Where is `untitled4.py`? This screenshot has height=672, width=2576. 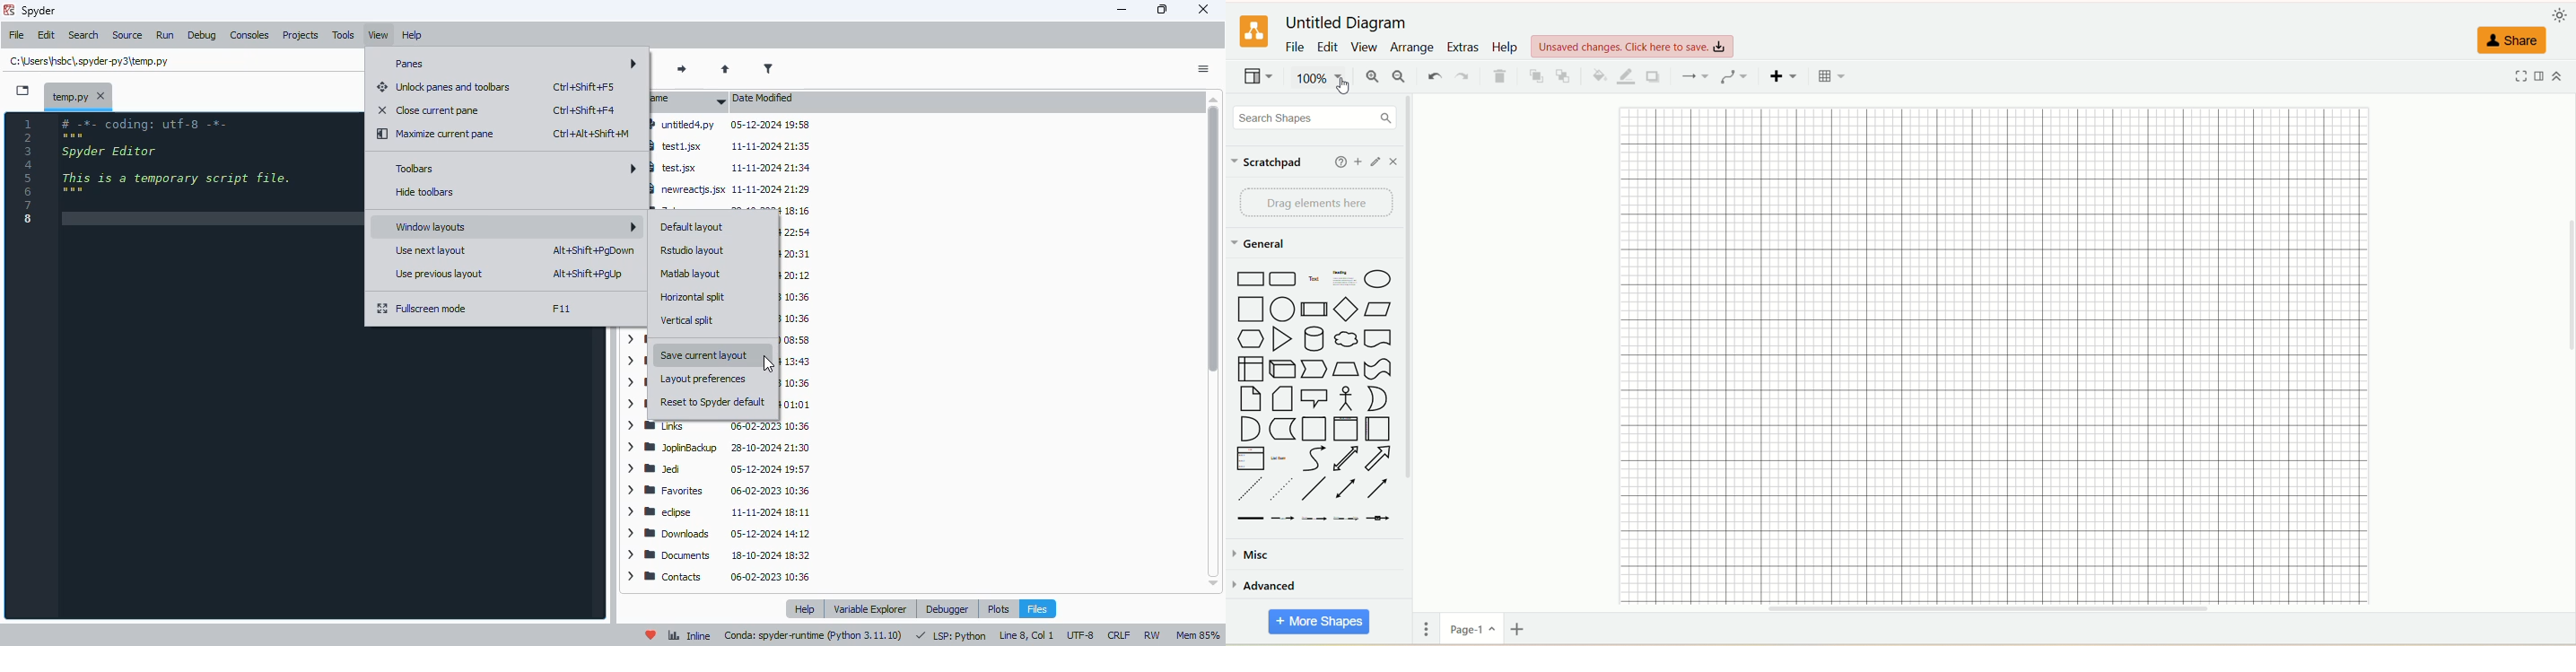
untitled4.py is located at coordinates (729, 125).